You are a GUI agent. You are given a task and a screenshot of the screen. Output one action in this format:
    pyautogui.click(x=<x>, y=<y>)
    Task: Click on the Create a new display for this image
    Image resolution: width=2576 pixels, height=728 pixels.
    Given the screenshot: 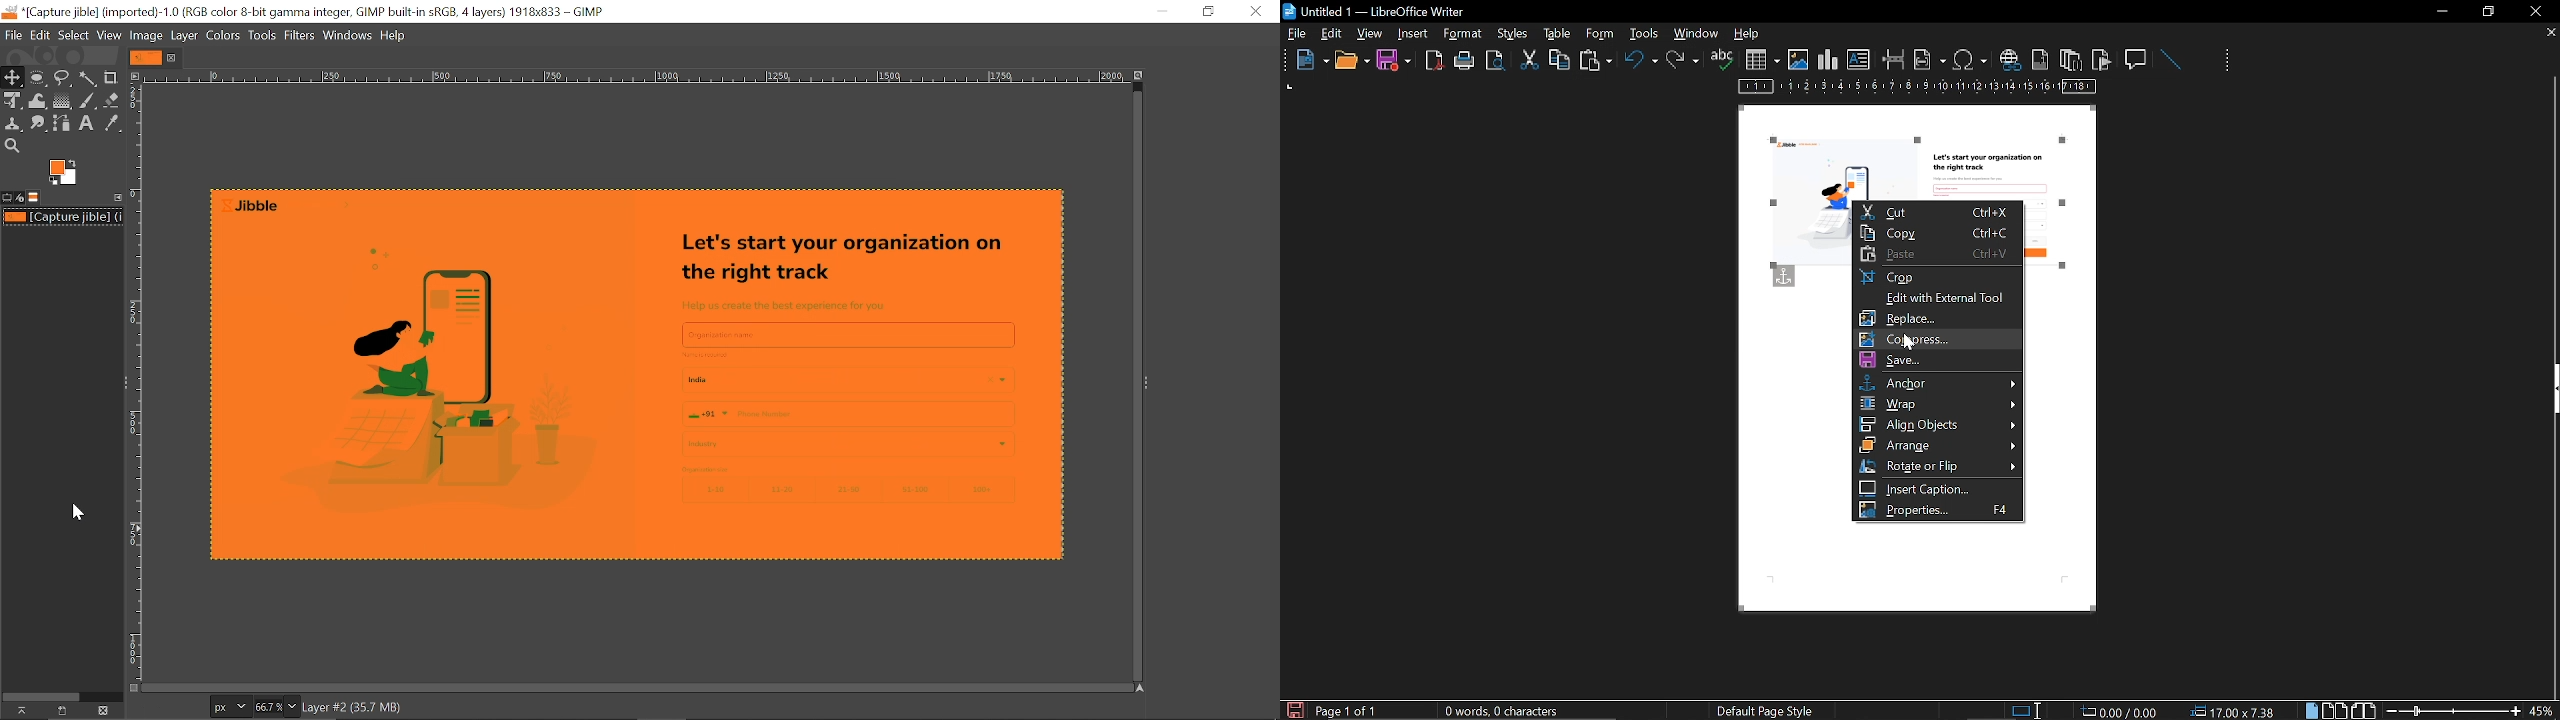 What is the action you would take?
    pyautogui.click(x=60, y=711)
    